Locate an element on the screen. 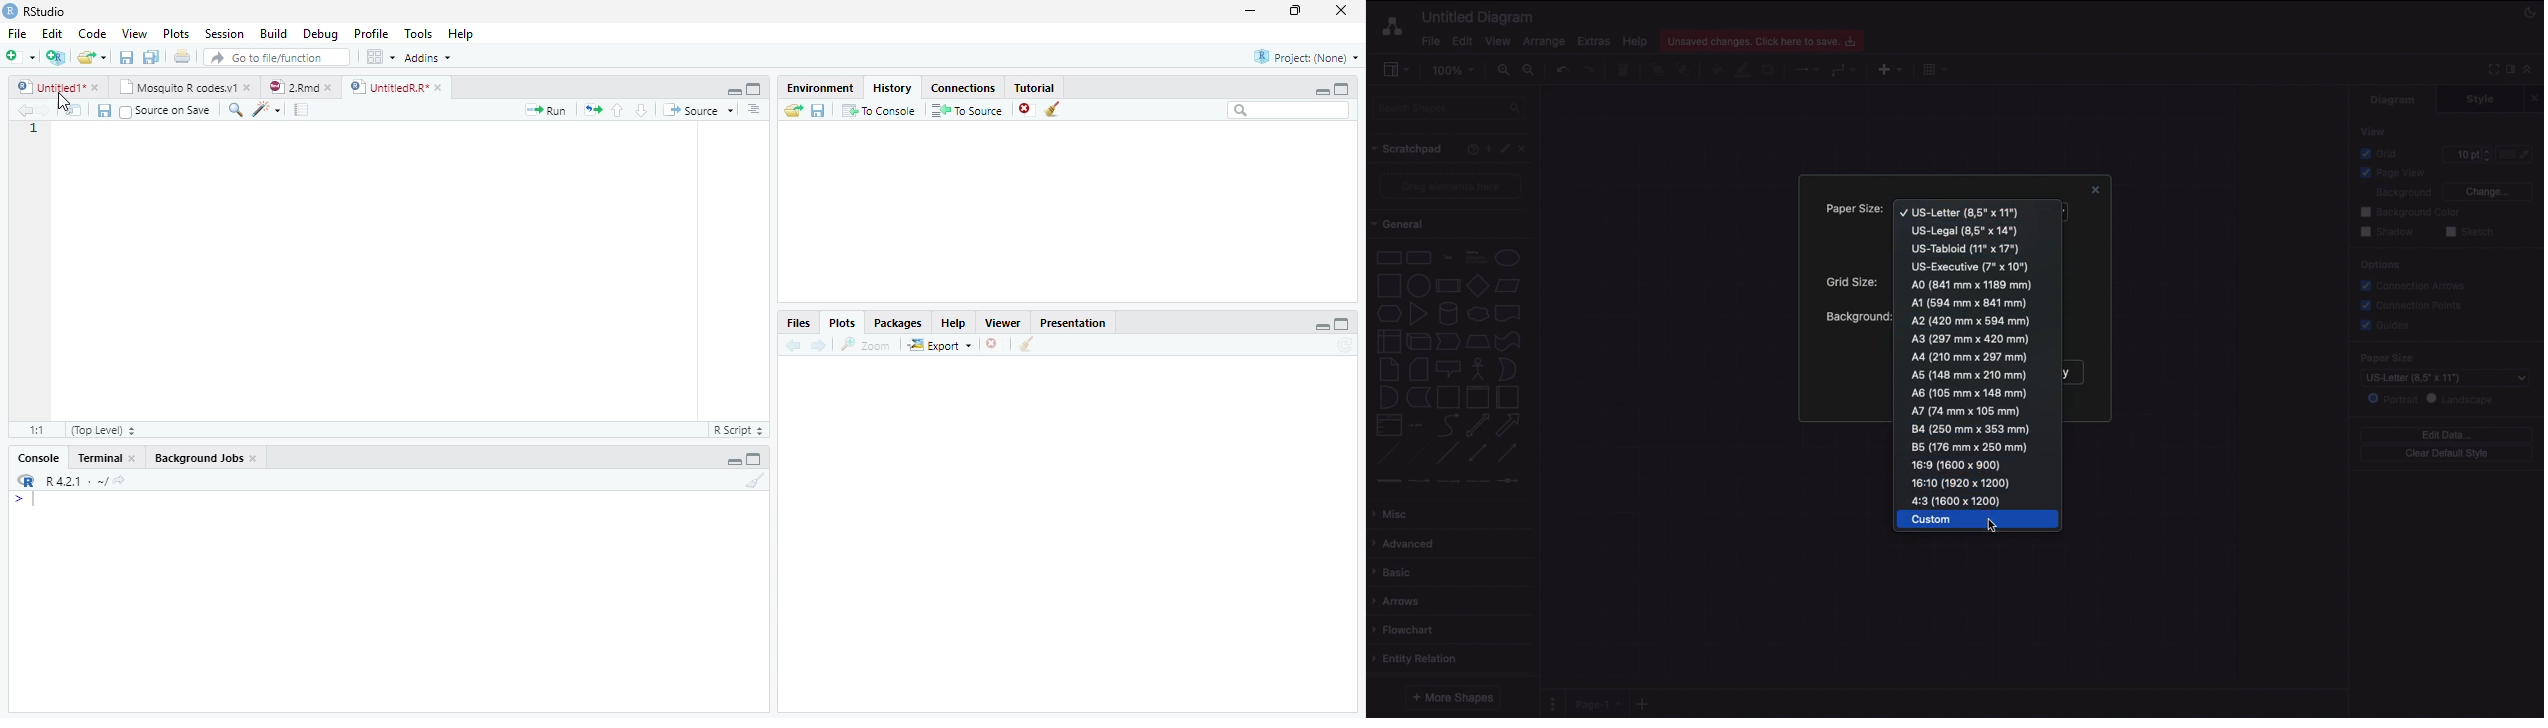  Clear all plots is located at coordinates (1025, 344).